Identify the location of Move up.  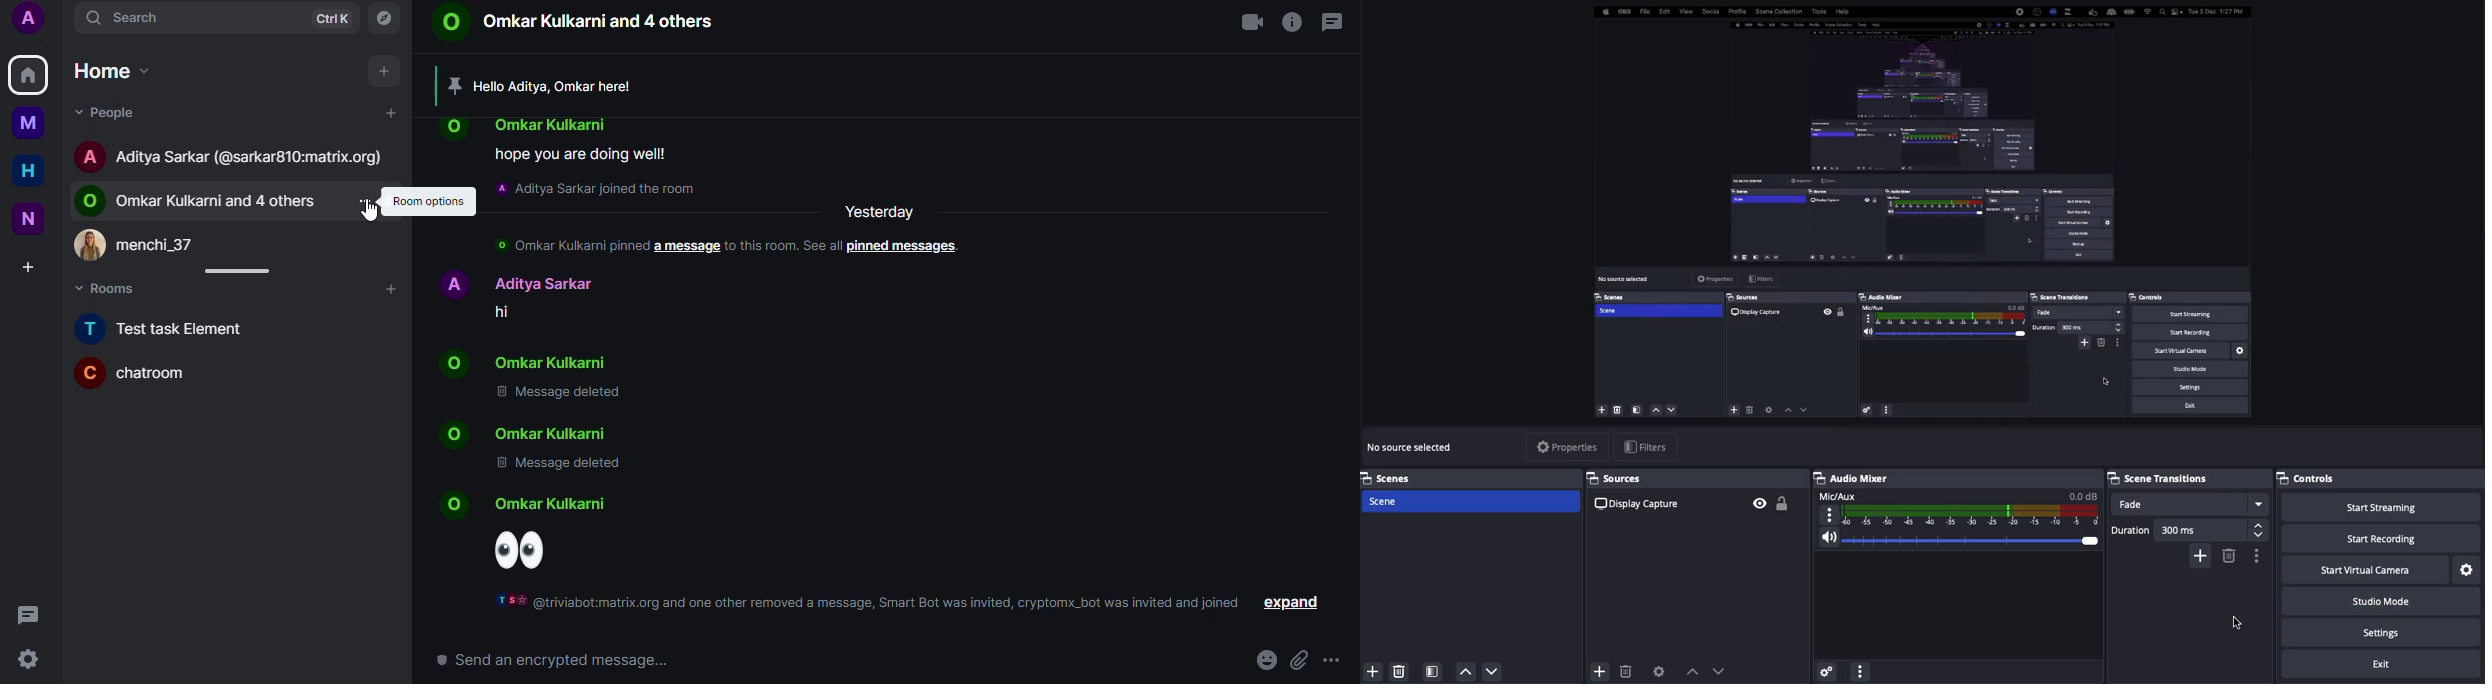
(1693, 671).